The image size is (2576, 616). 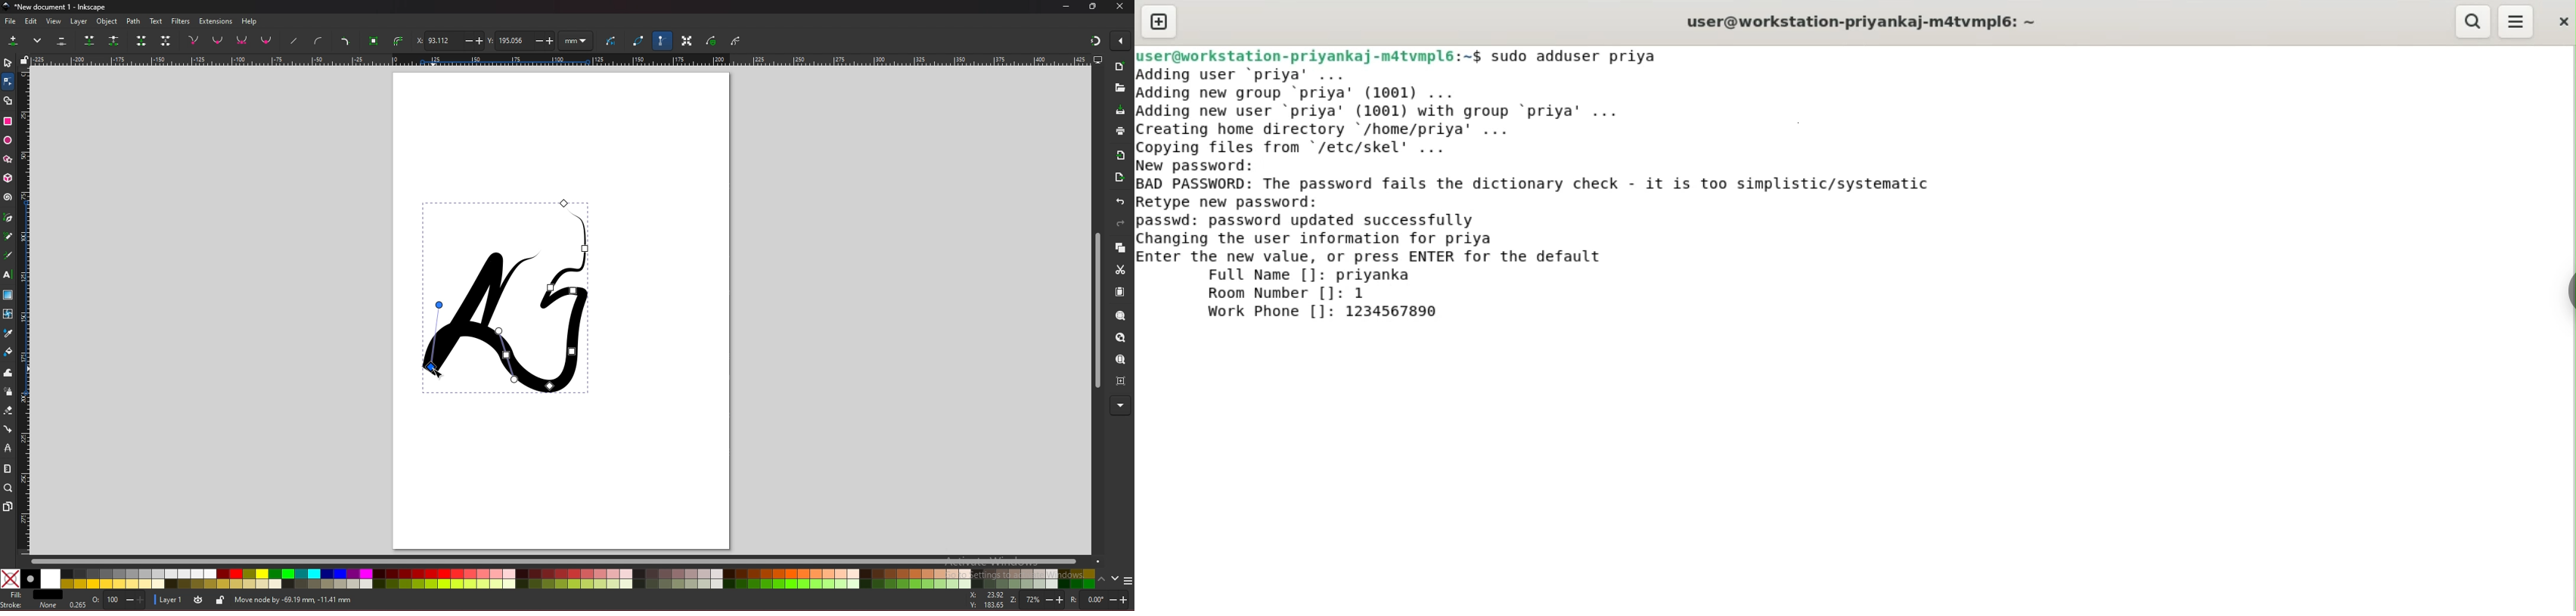 I want to click on show clipping path, so click(x=736, y=42).